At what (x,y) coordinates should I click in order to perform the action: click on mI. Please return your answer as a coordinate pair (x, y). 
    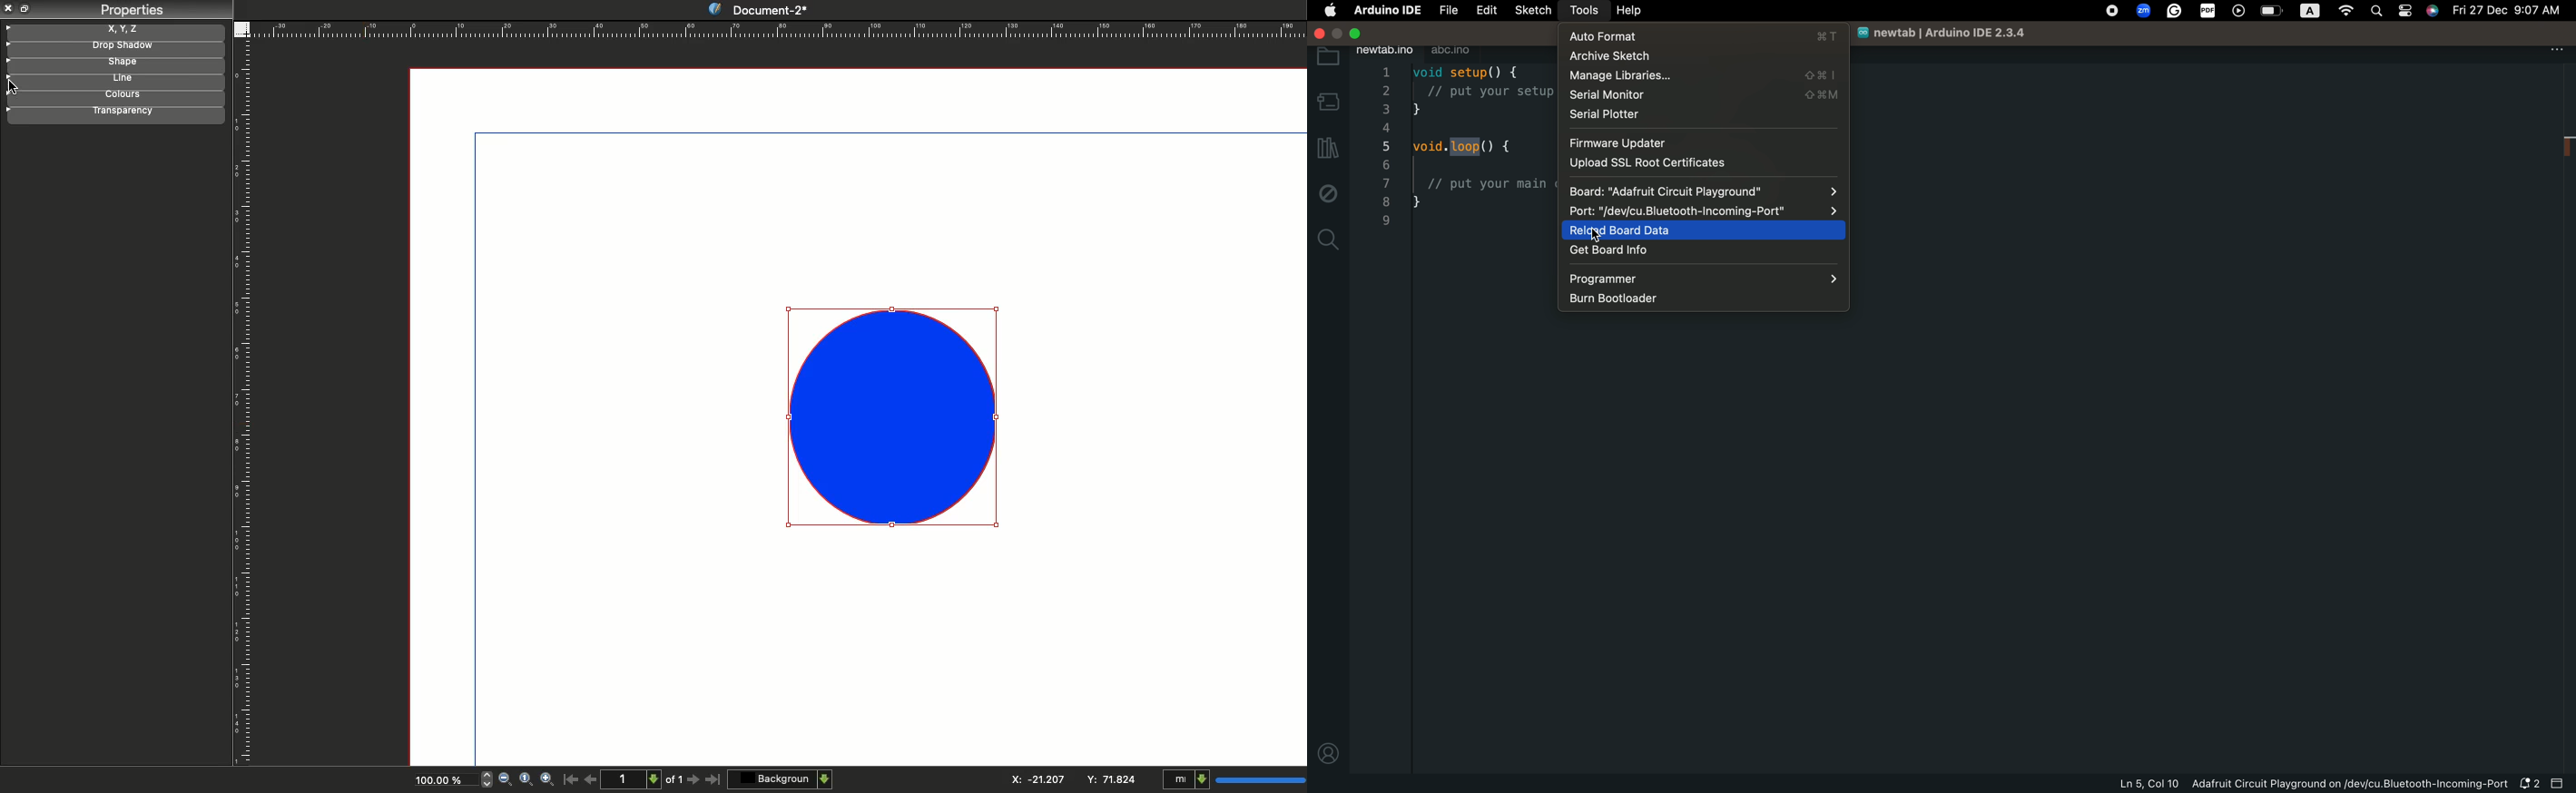
    Looking at the image, I should click on (1231, 780).